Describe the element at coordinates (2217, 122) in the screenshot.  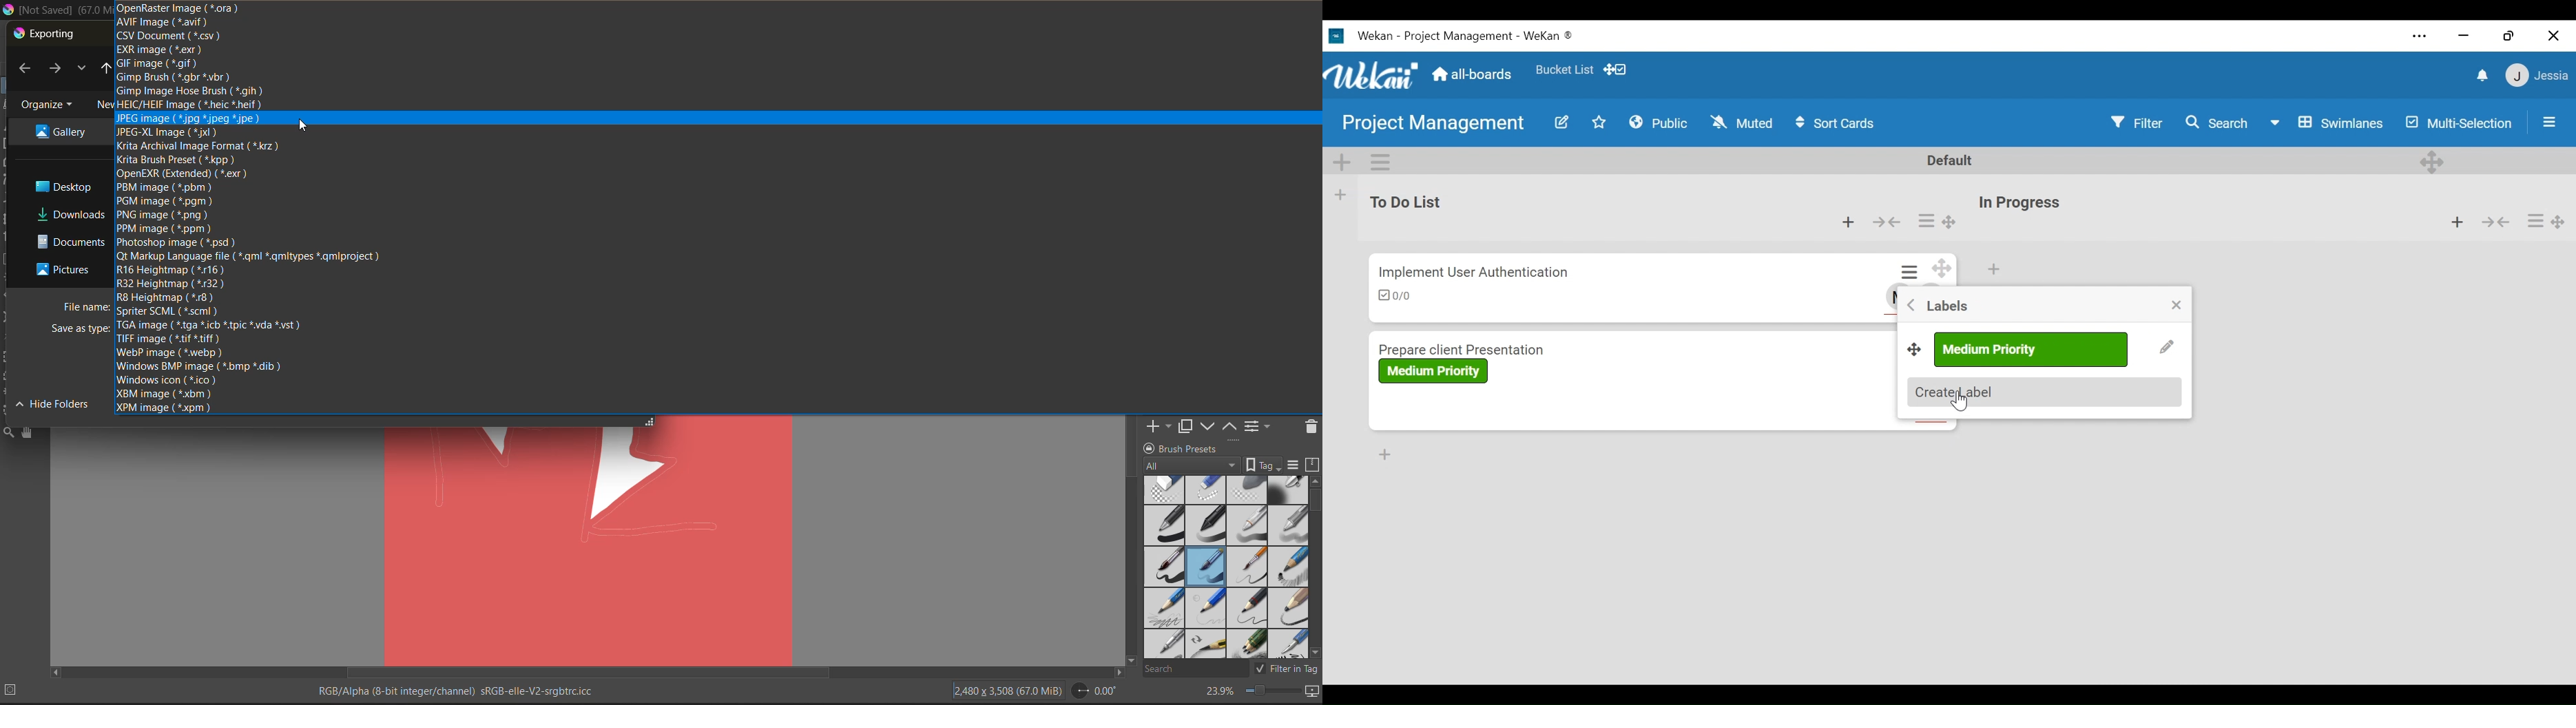
I see `Search` at that location.